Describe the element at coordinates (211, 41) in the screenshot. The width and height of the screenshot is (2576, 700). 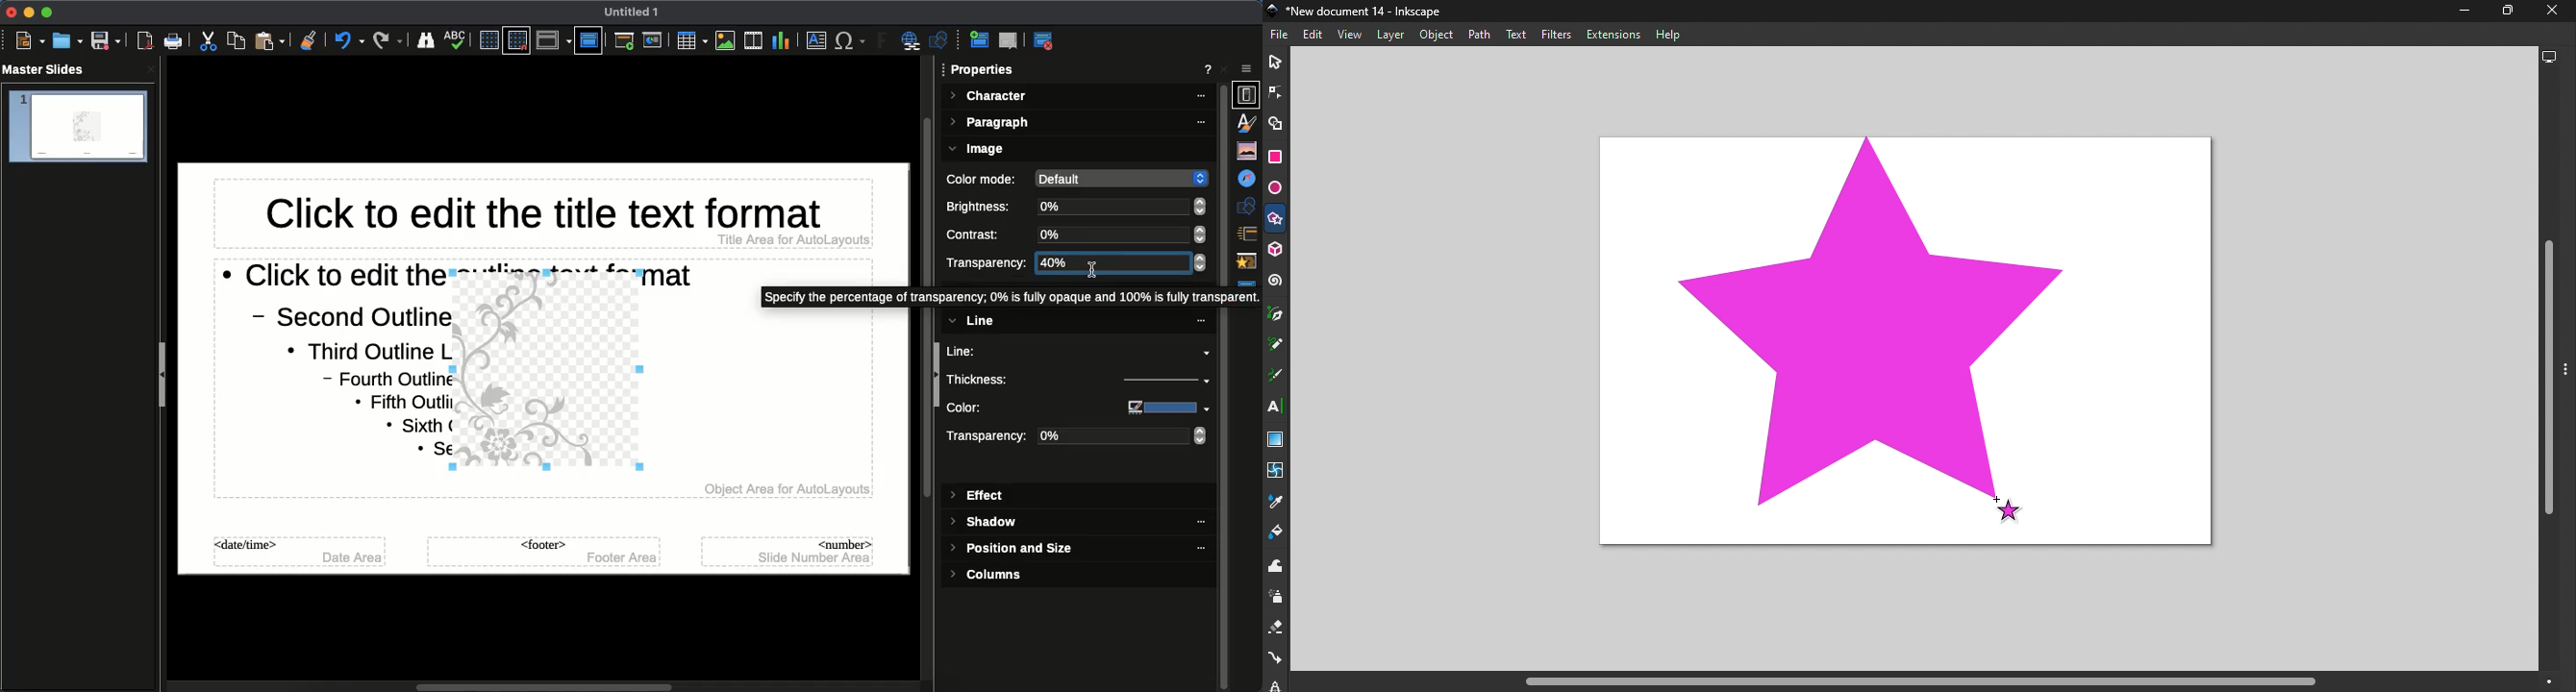
I see `Cut` at that location.